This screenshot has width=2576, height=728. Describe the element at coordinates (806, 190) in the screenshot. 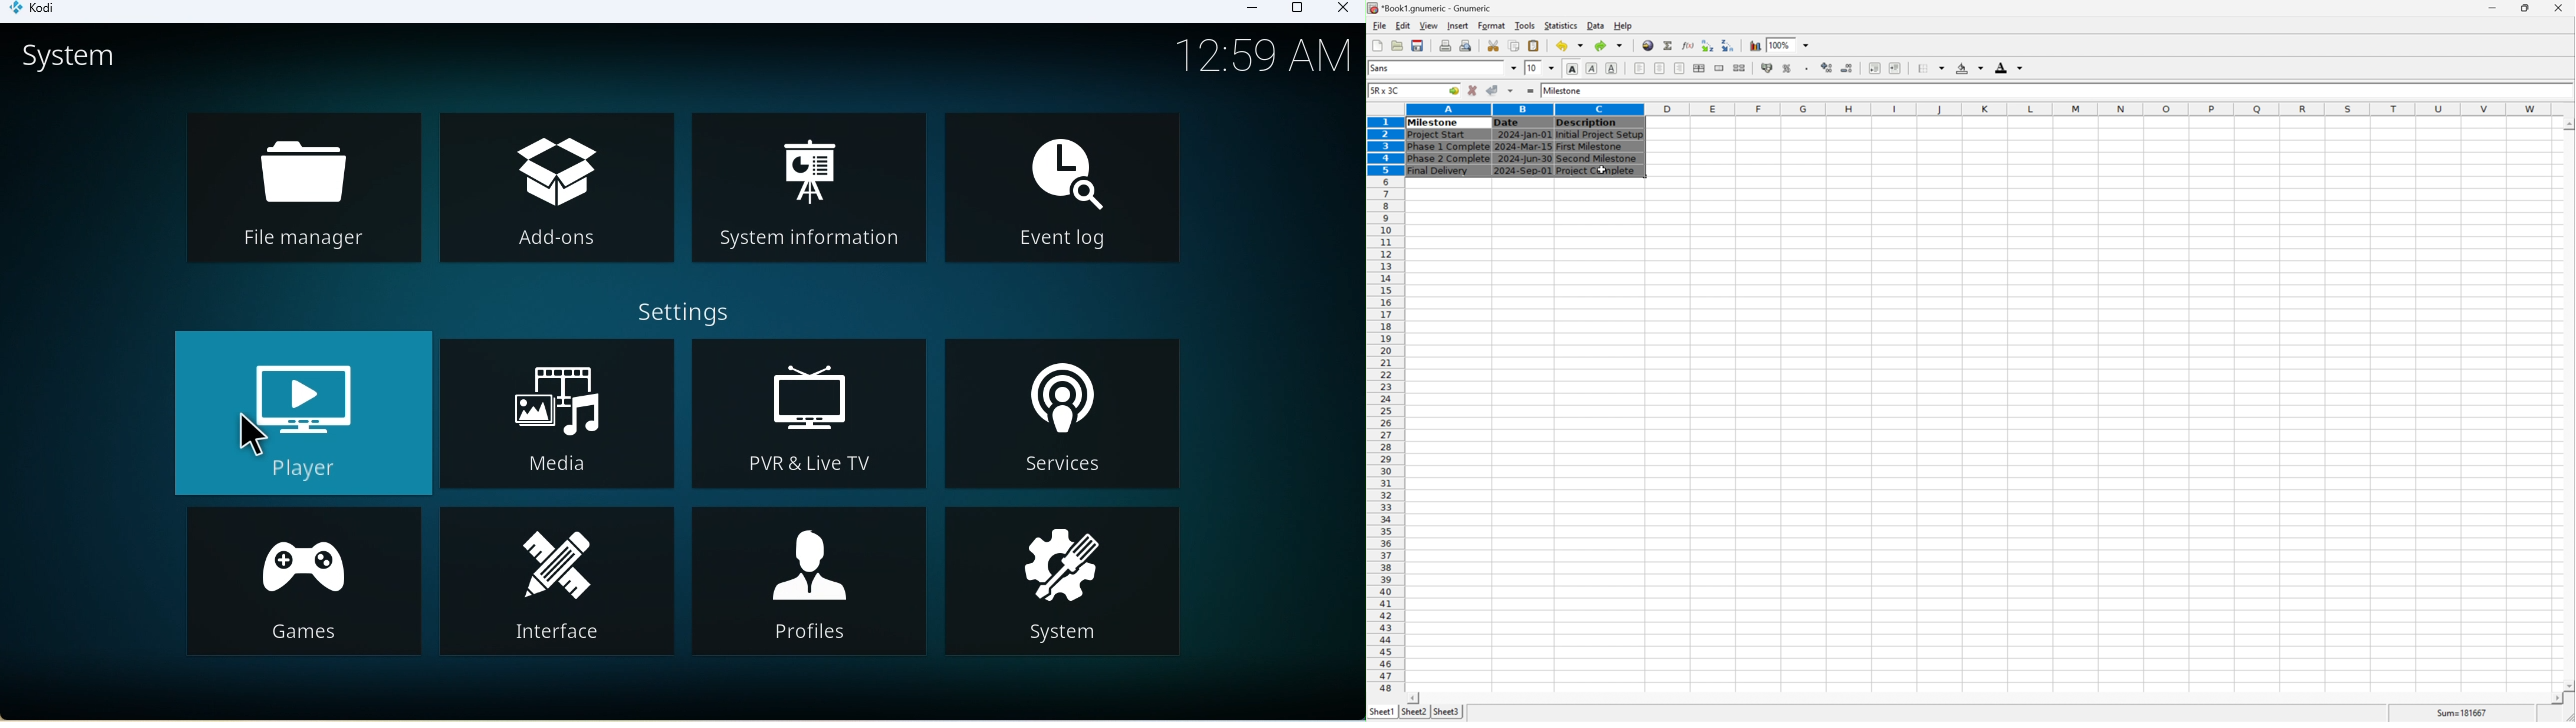

I see `System information` at that location.